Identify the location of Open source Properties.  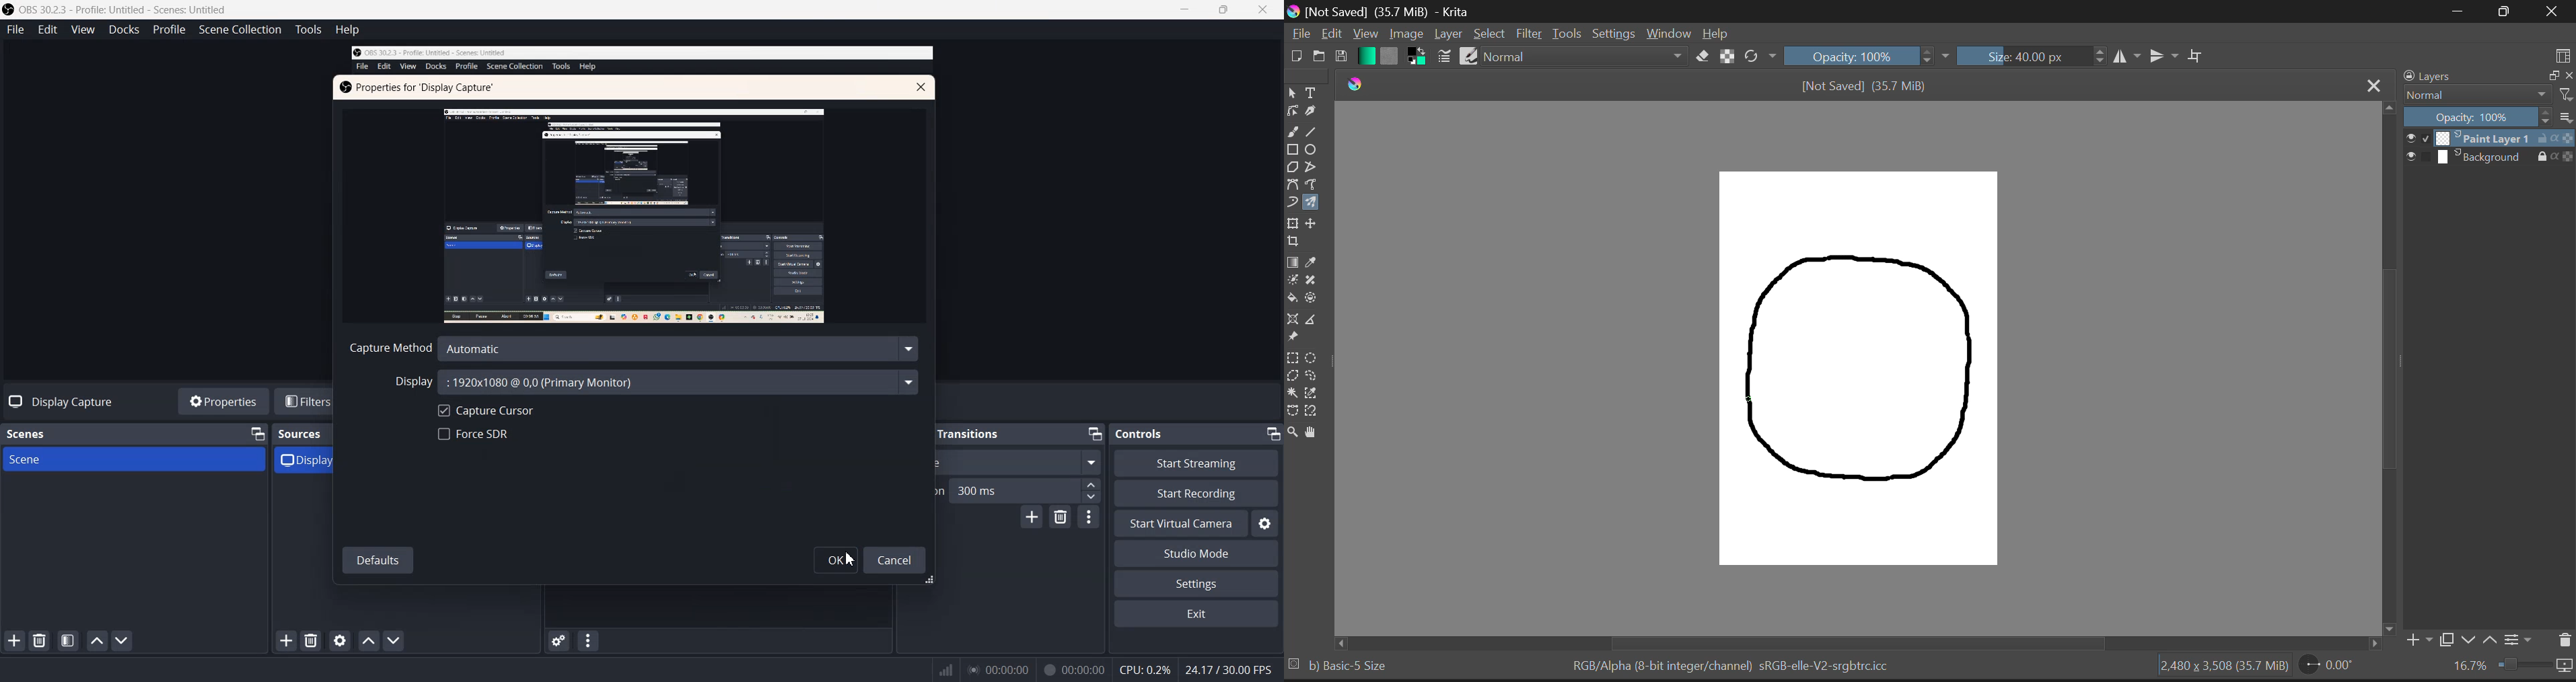
(340, 640).